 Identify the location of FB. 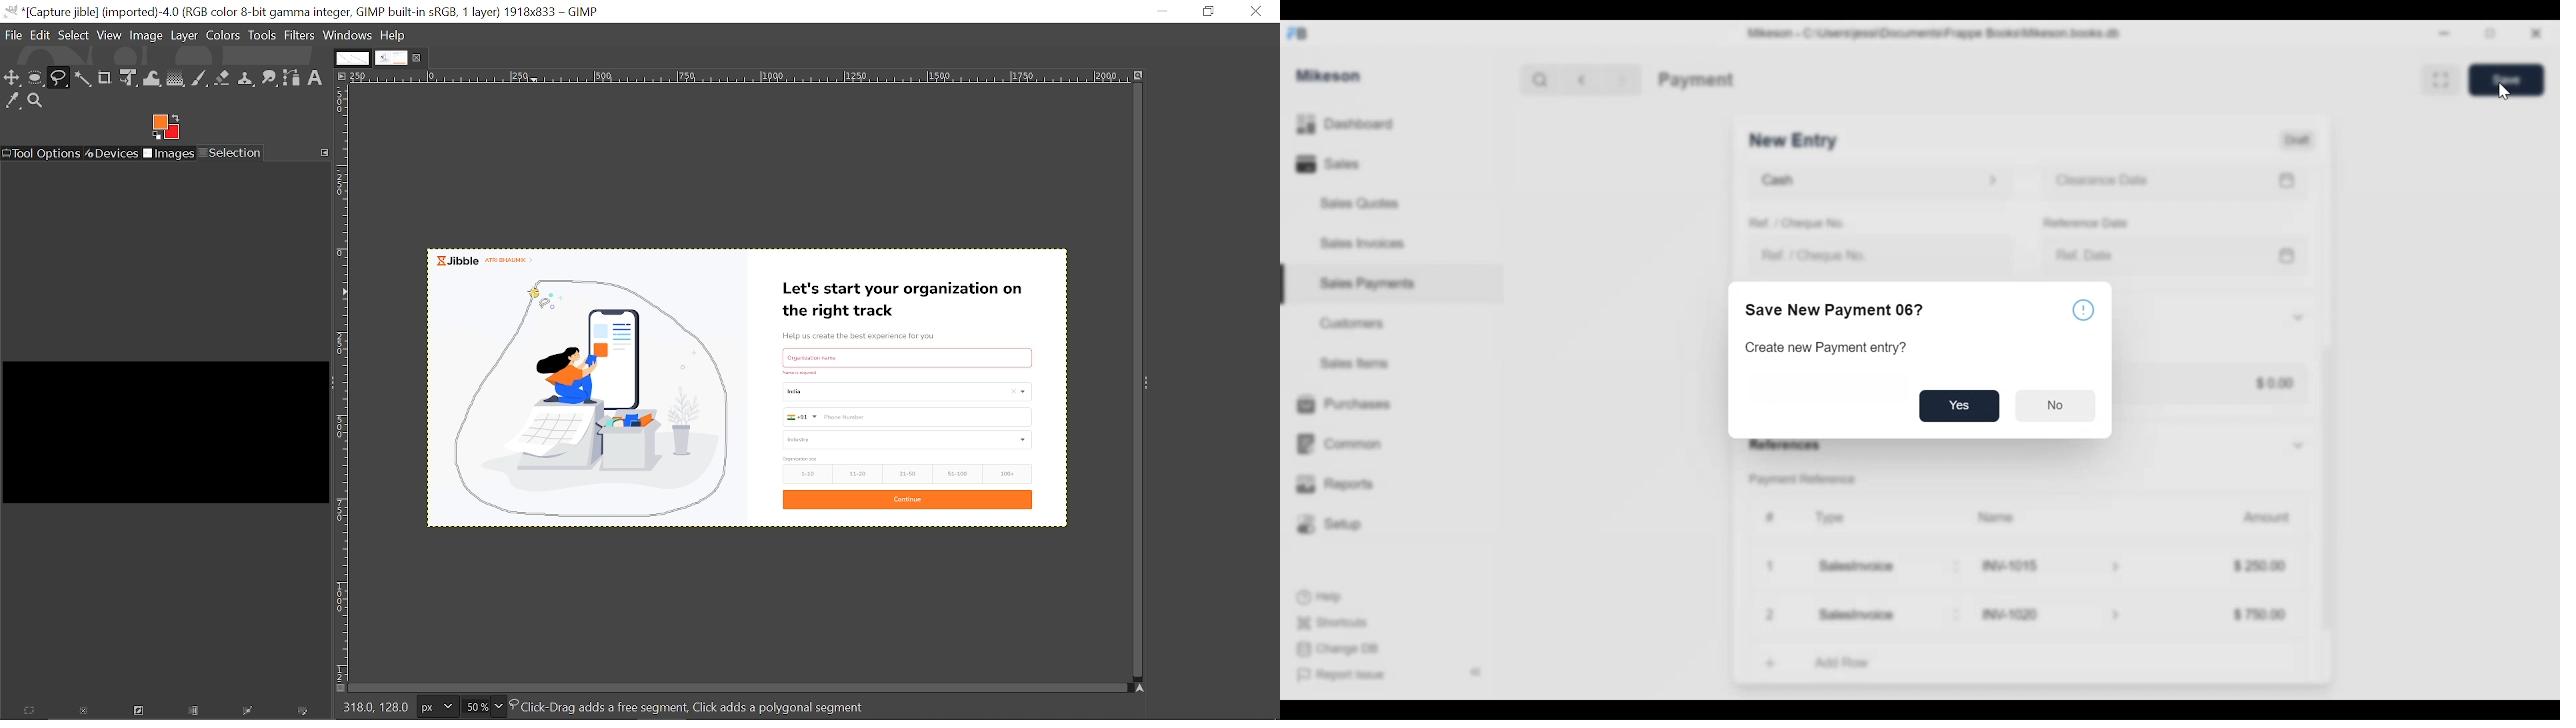
(1301, 31).